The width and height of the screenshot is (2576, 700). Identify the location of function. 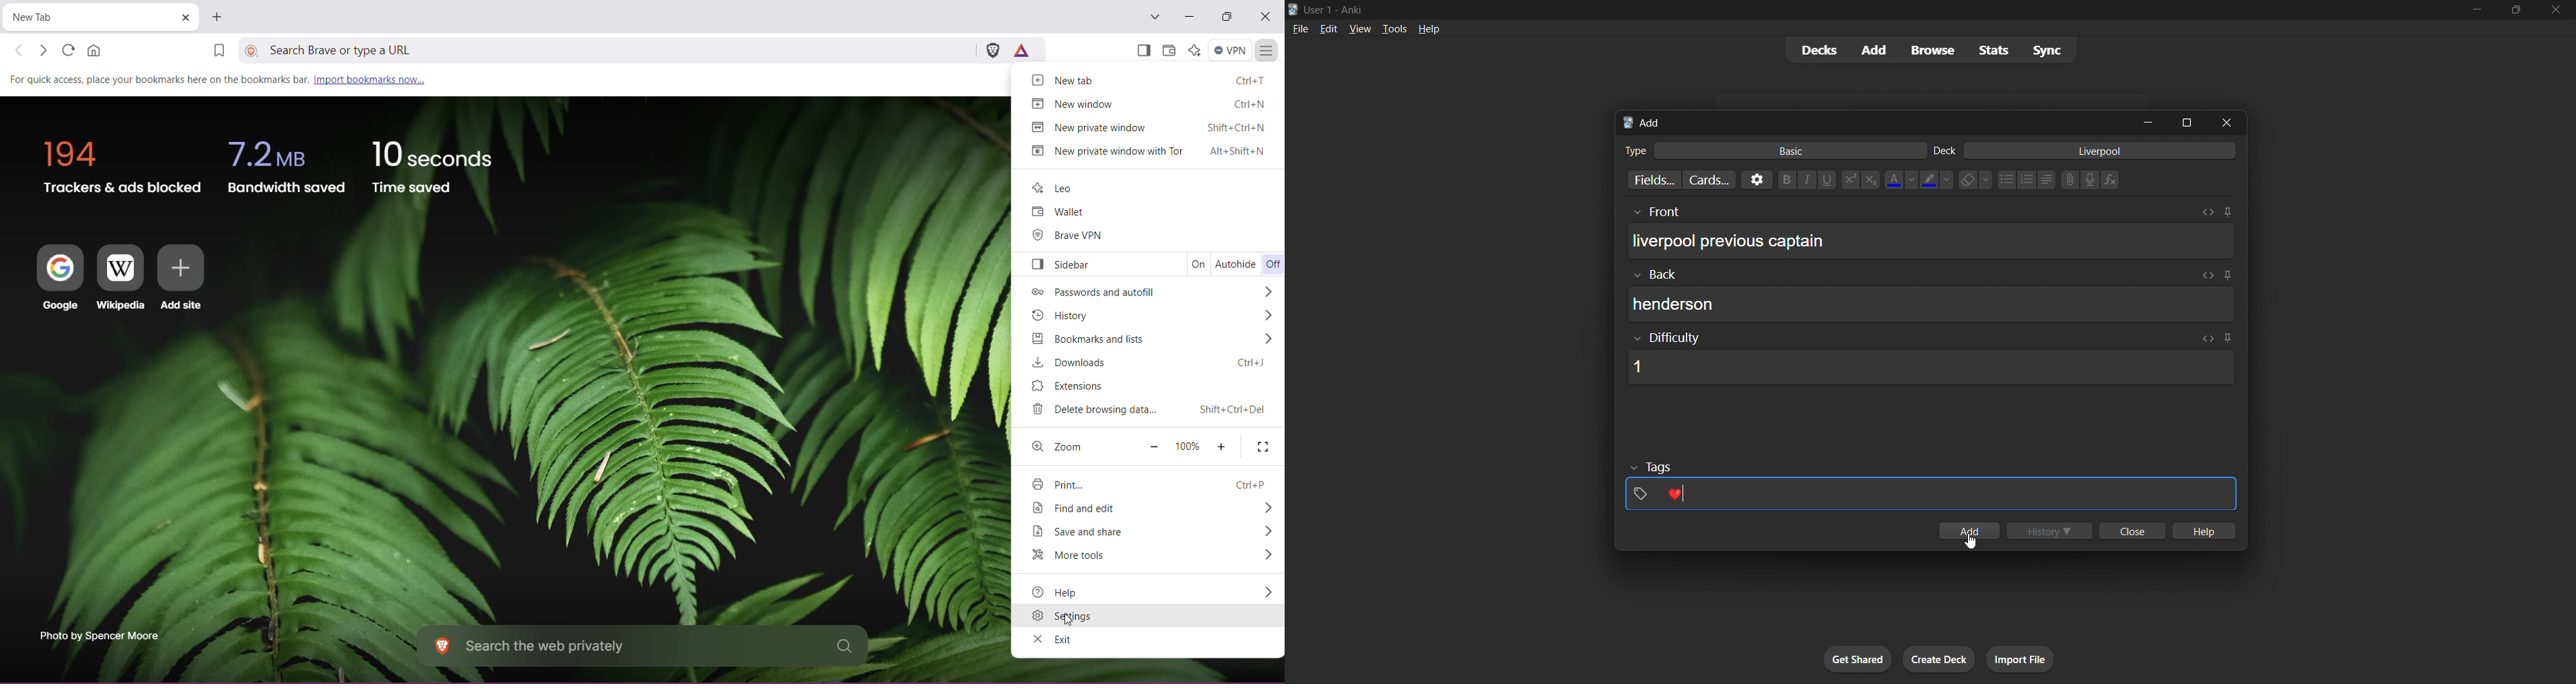
(2115, 180).